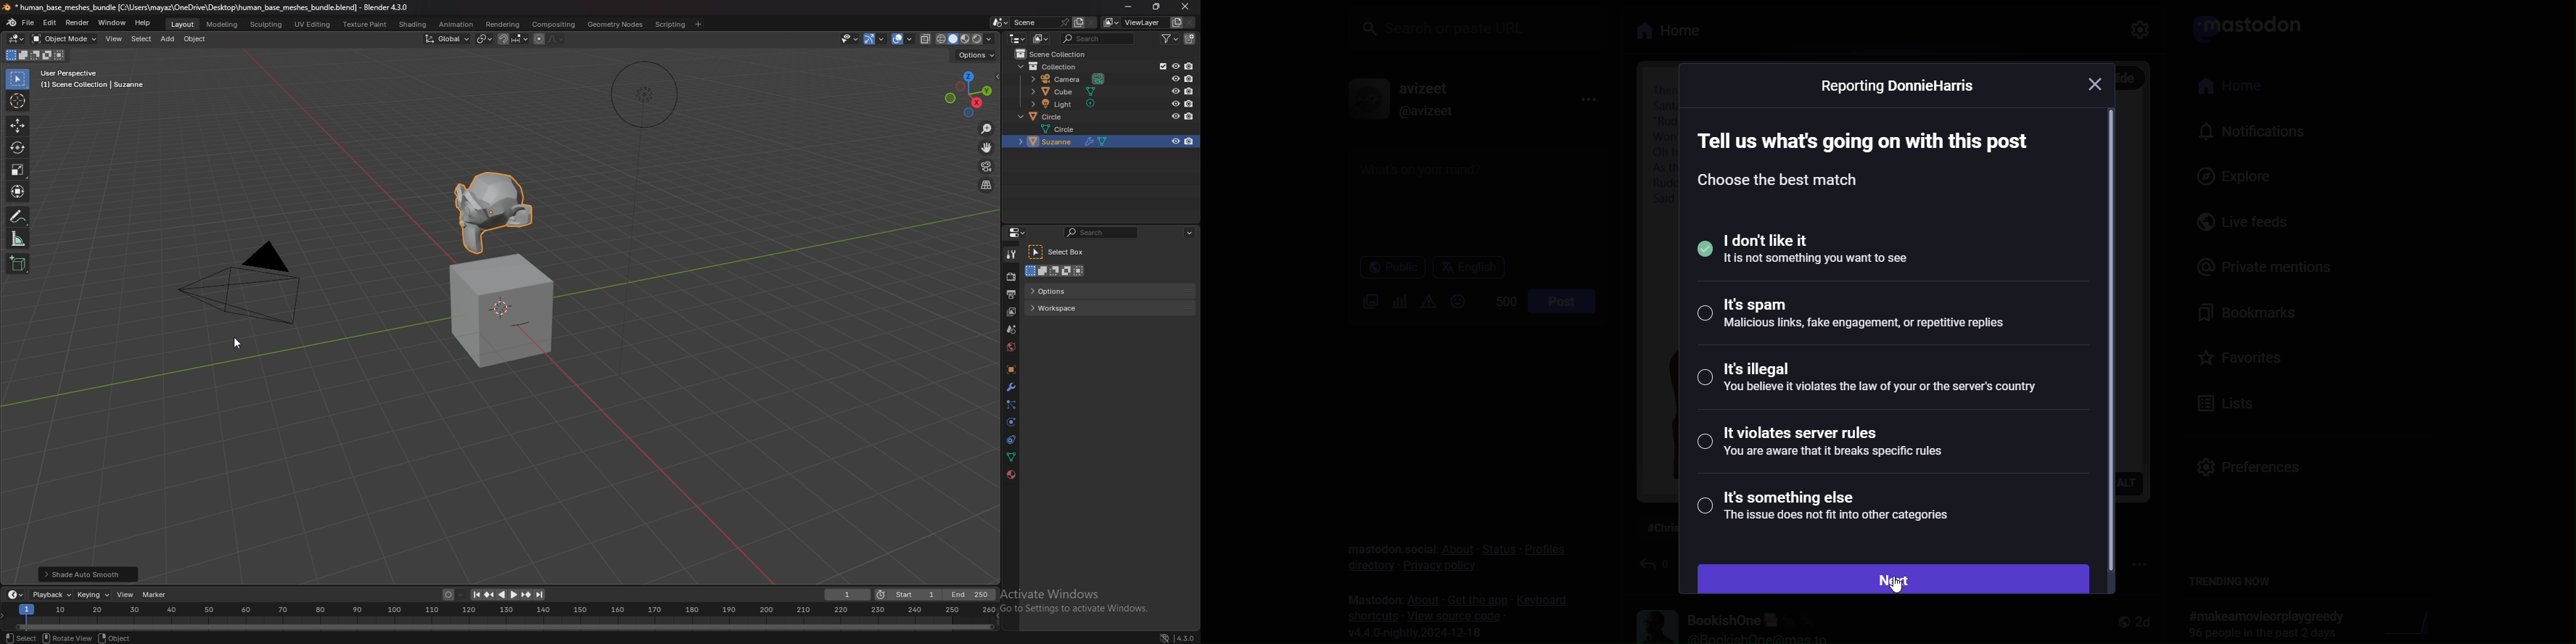 This screenshot has width=2576, height=644. What do you see at coordinates (2246, 131) in the screenshot?
I see `notification` at bounding box center [2246, 131].